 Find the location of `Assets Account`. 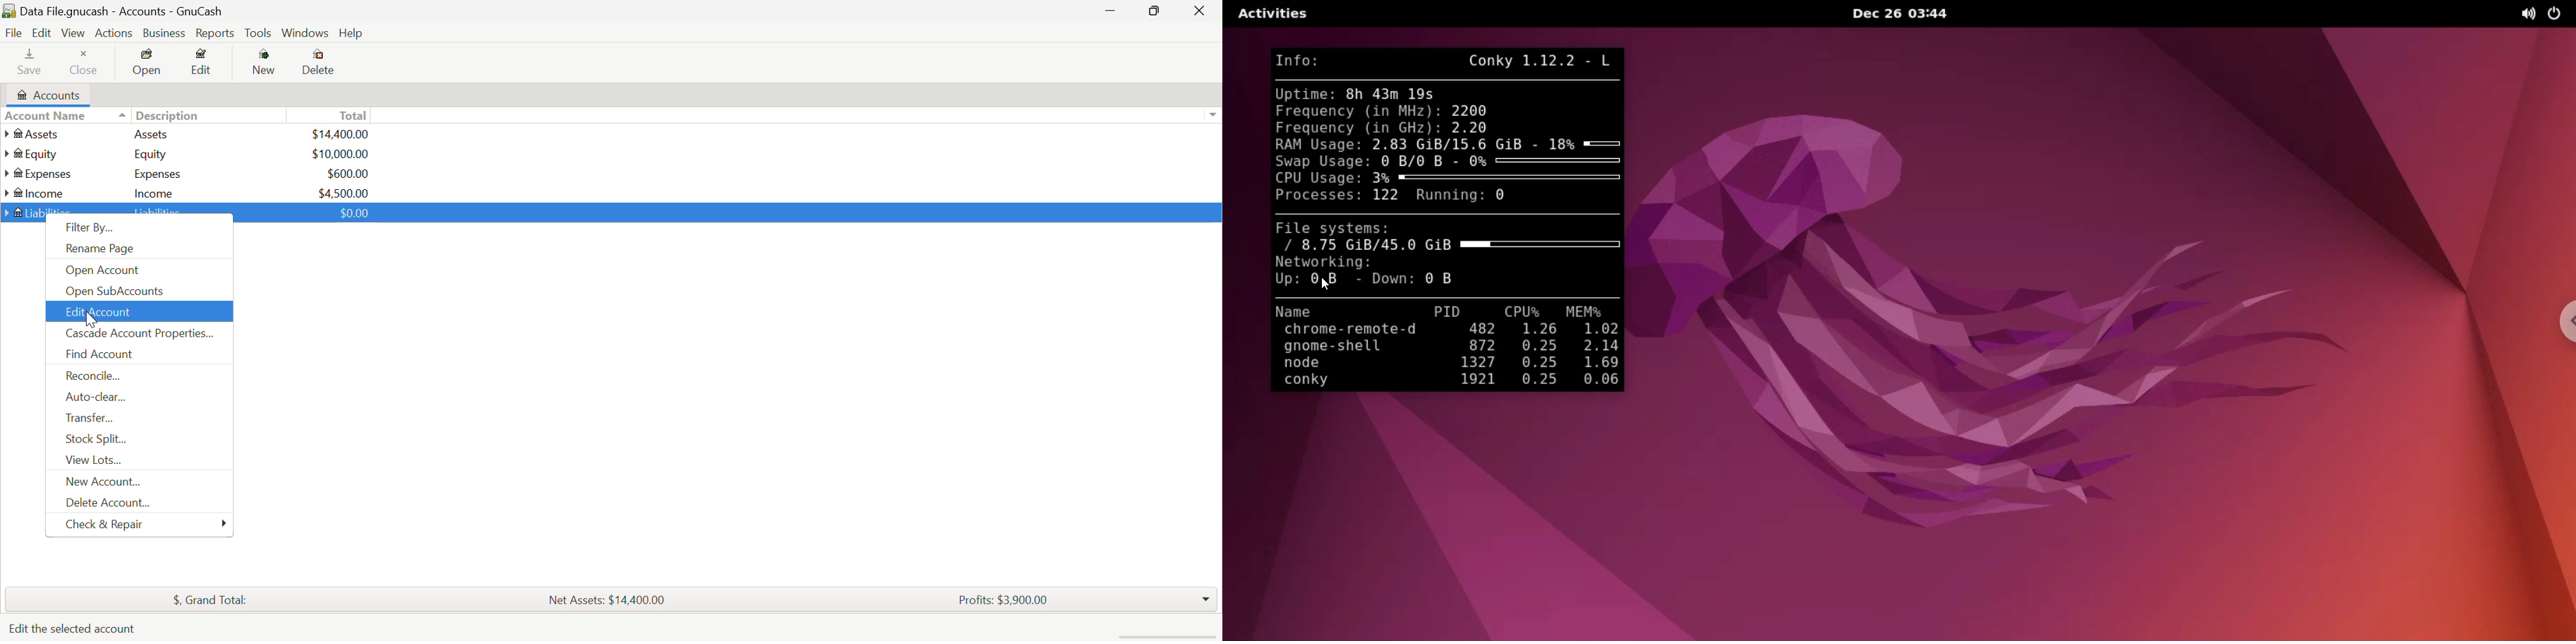

Assets Account is located at coordinates (34, 134).